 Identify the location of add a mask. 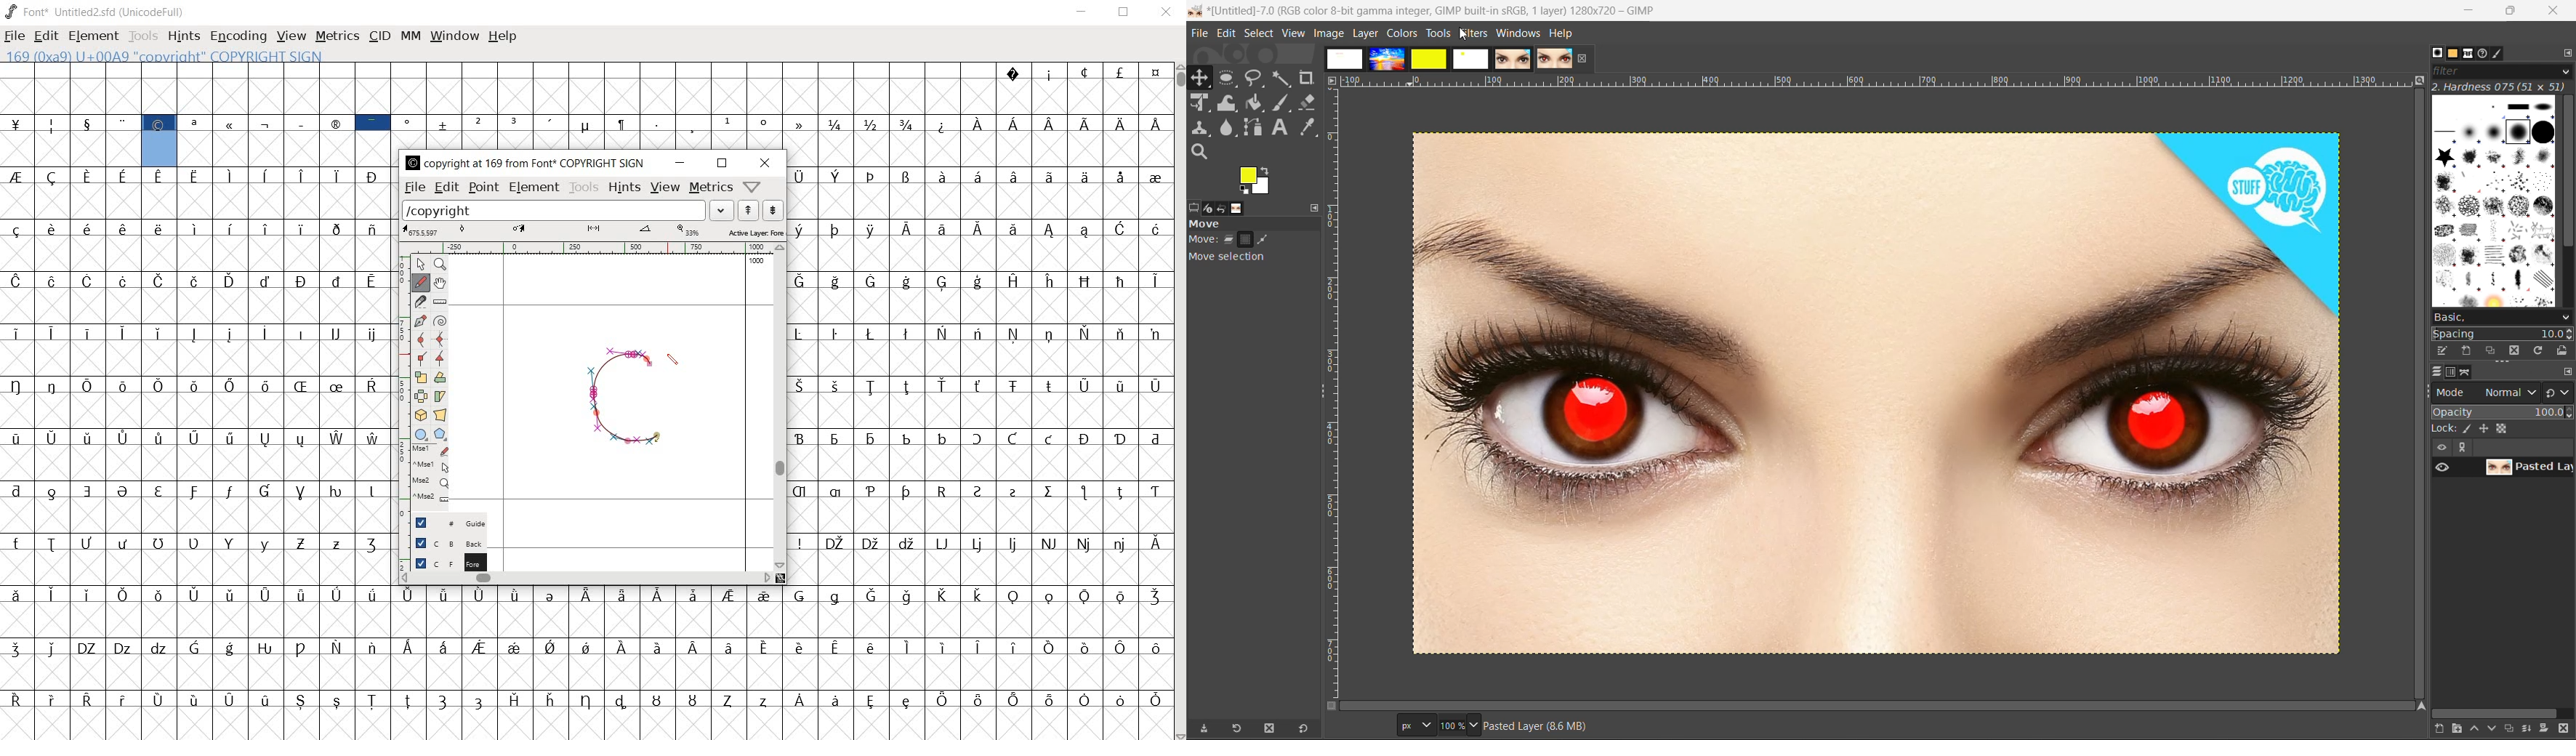
(2549, 731).